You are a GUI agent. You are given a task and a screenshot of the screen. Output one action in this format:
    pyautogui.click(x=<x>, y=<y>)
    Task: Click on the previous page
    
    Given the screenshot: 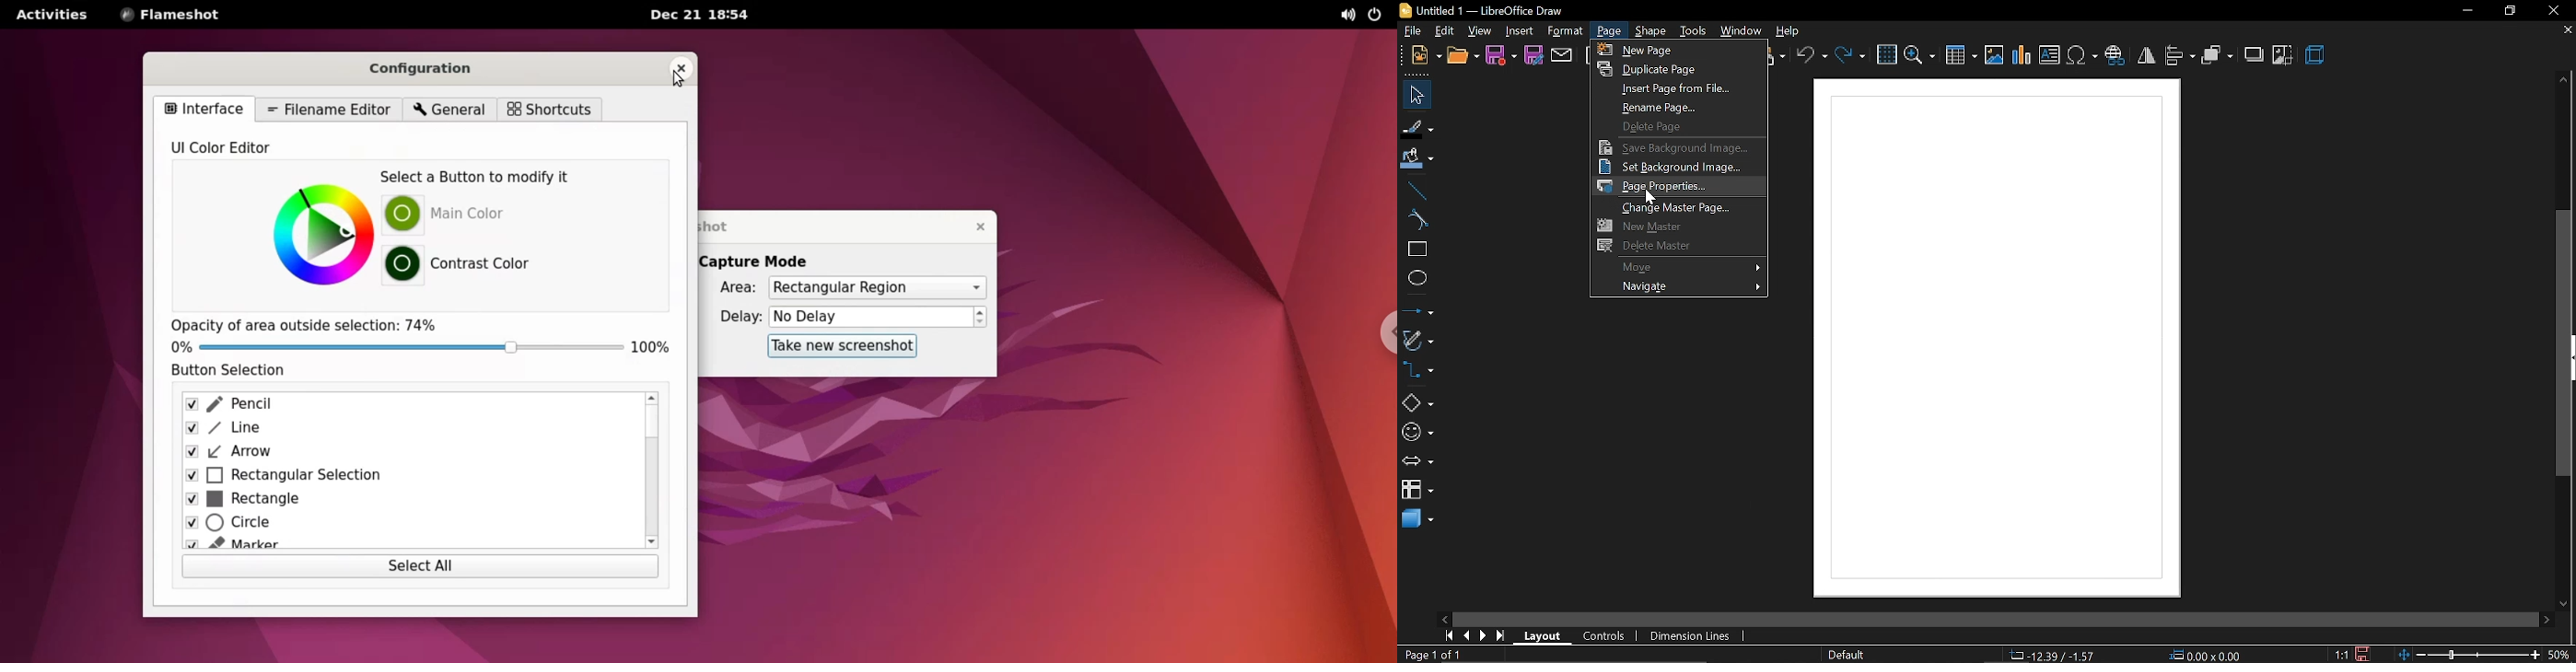 What is the action you would take?
    pyautogui.click(x=1468, y=636)
    